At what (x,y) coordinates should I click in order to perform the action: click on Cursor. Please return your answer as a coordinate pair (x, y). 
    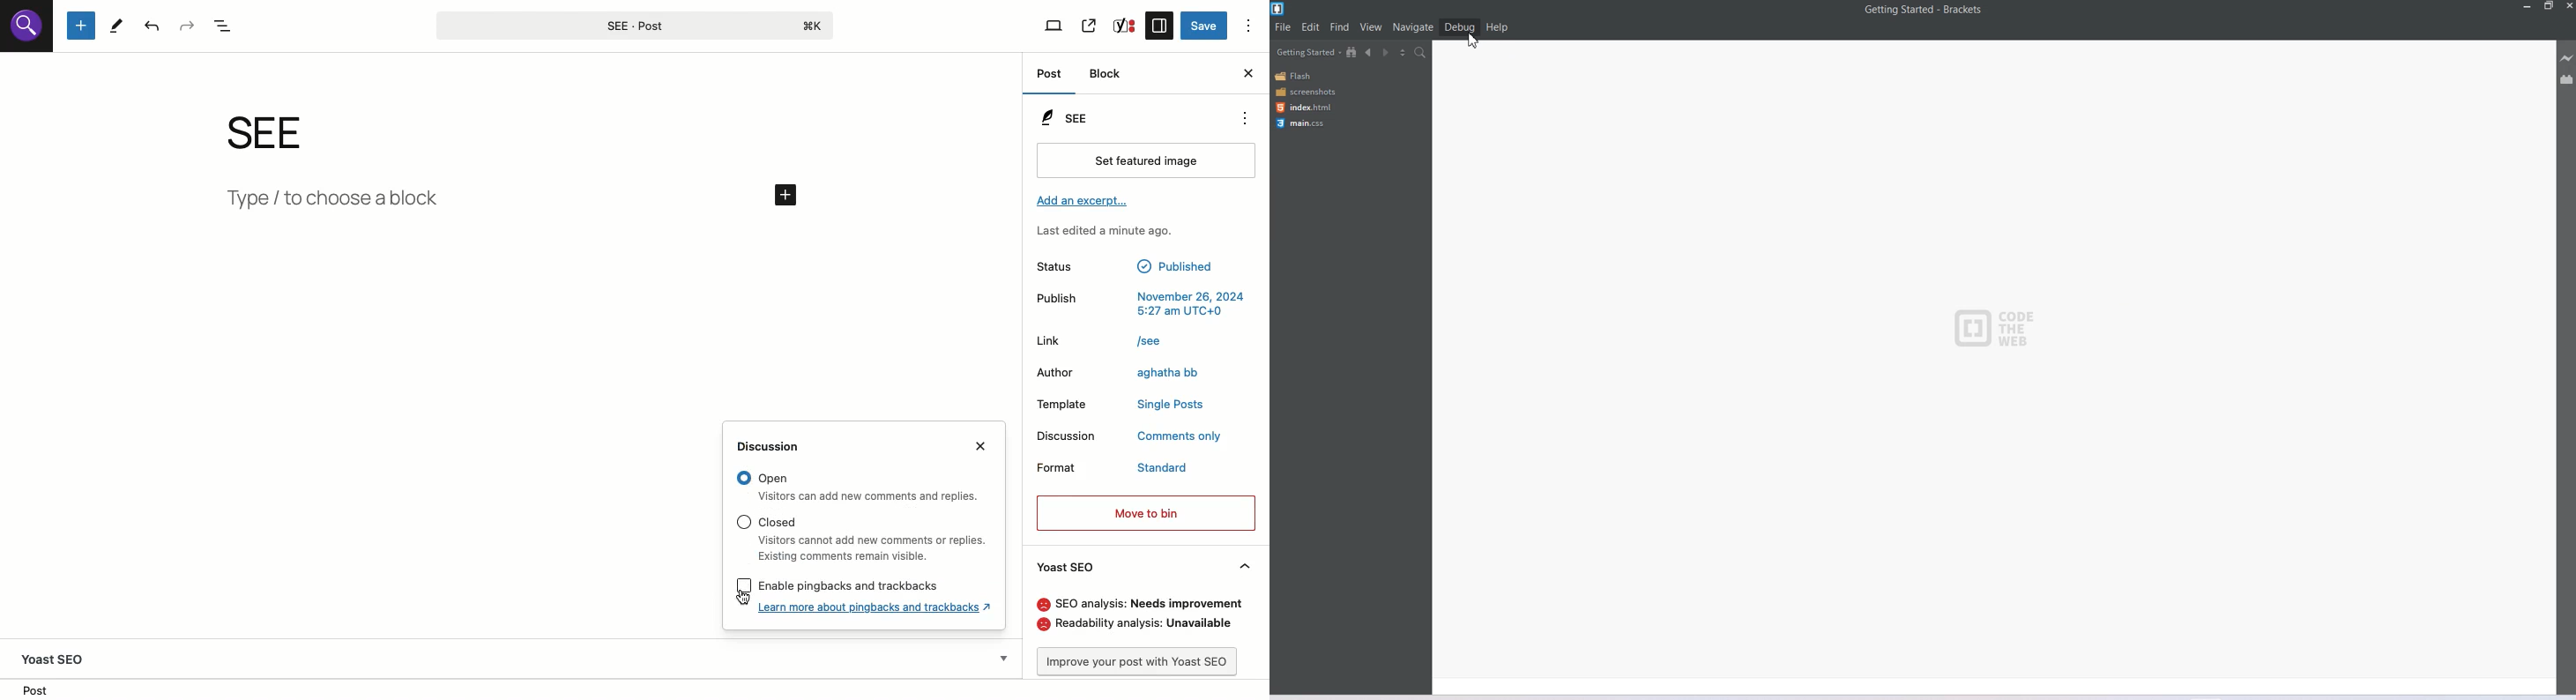
    Looking at the image, I should click on (1476, 40).